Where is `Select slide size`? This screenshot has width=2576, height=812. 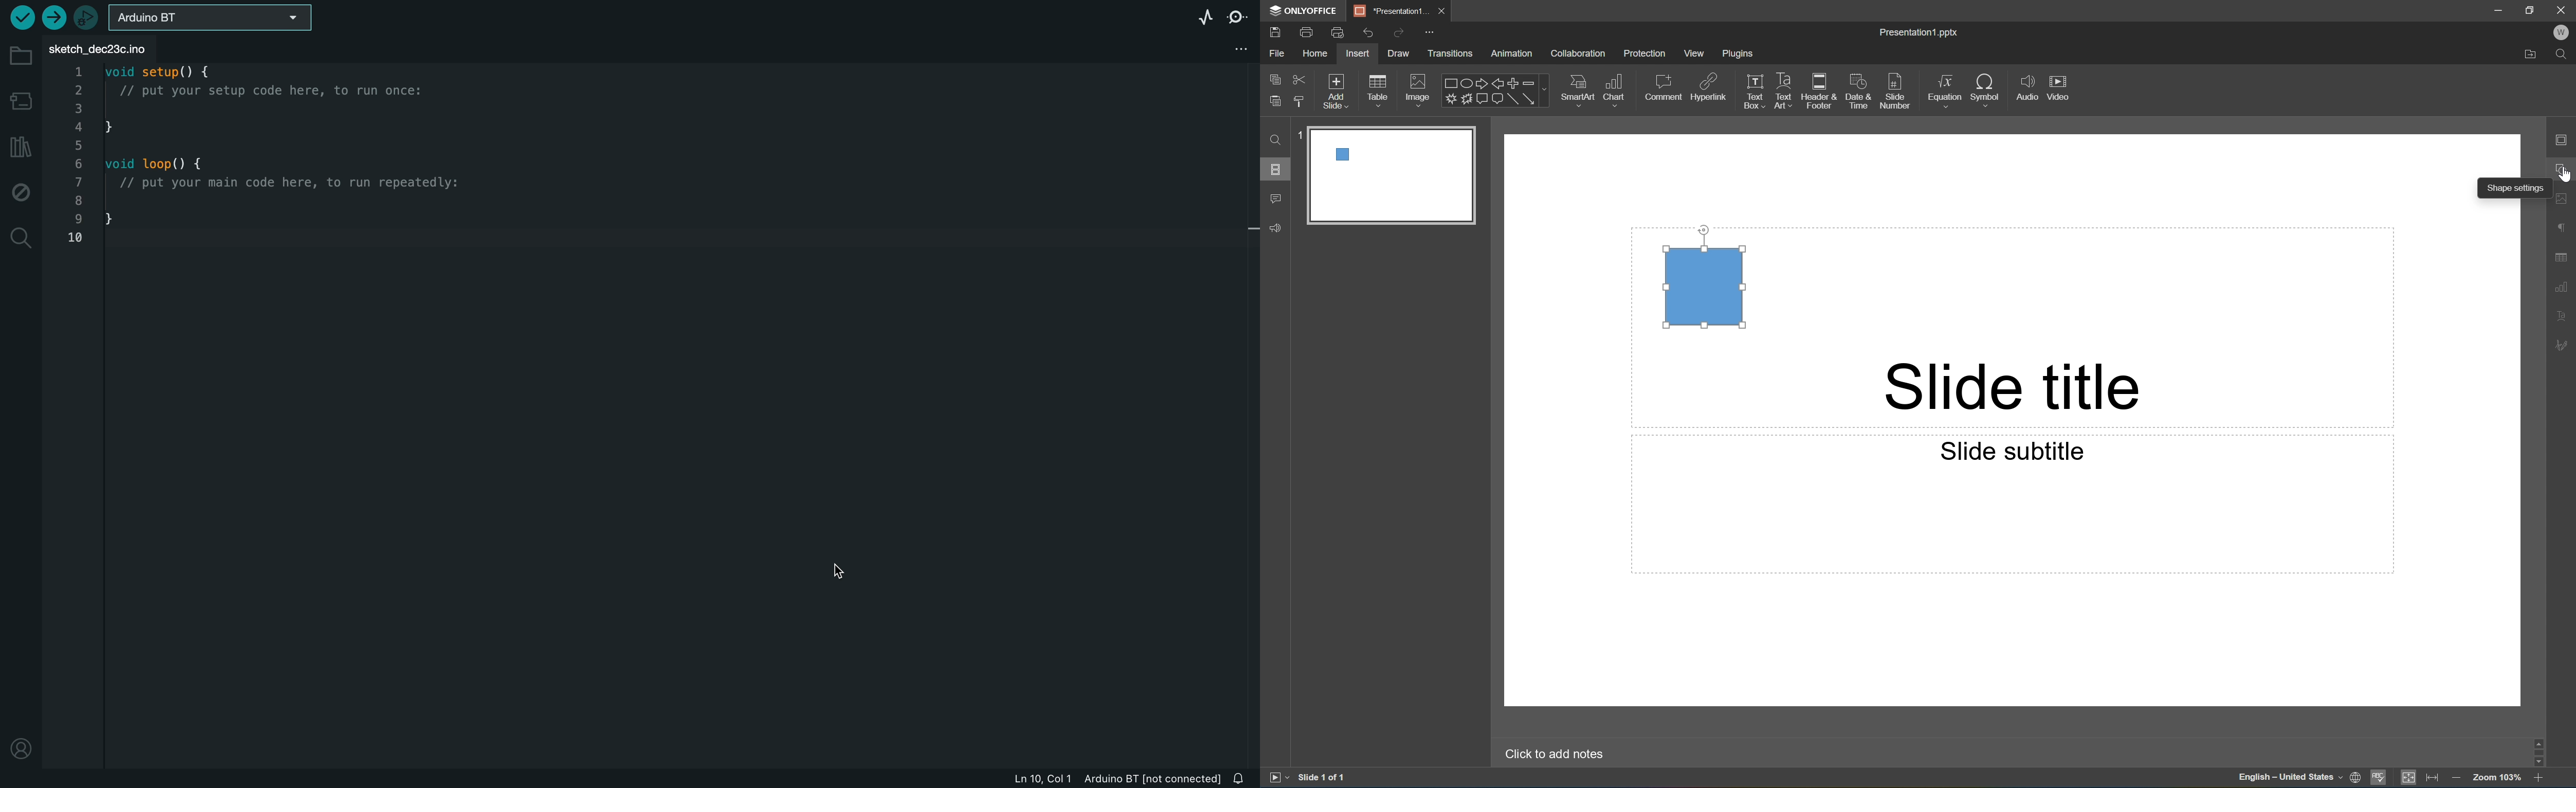 Select slide size is located at coordinates (1852, 101).